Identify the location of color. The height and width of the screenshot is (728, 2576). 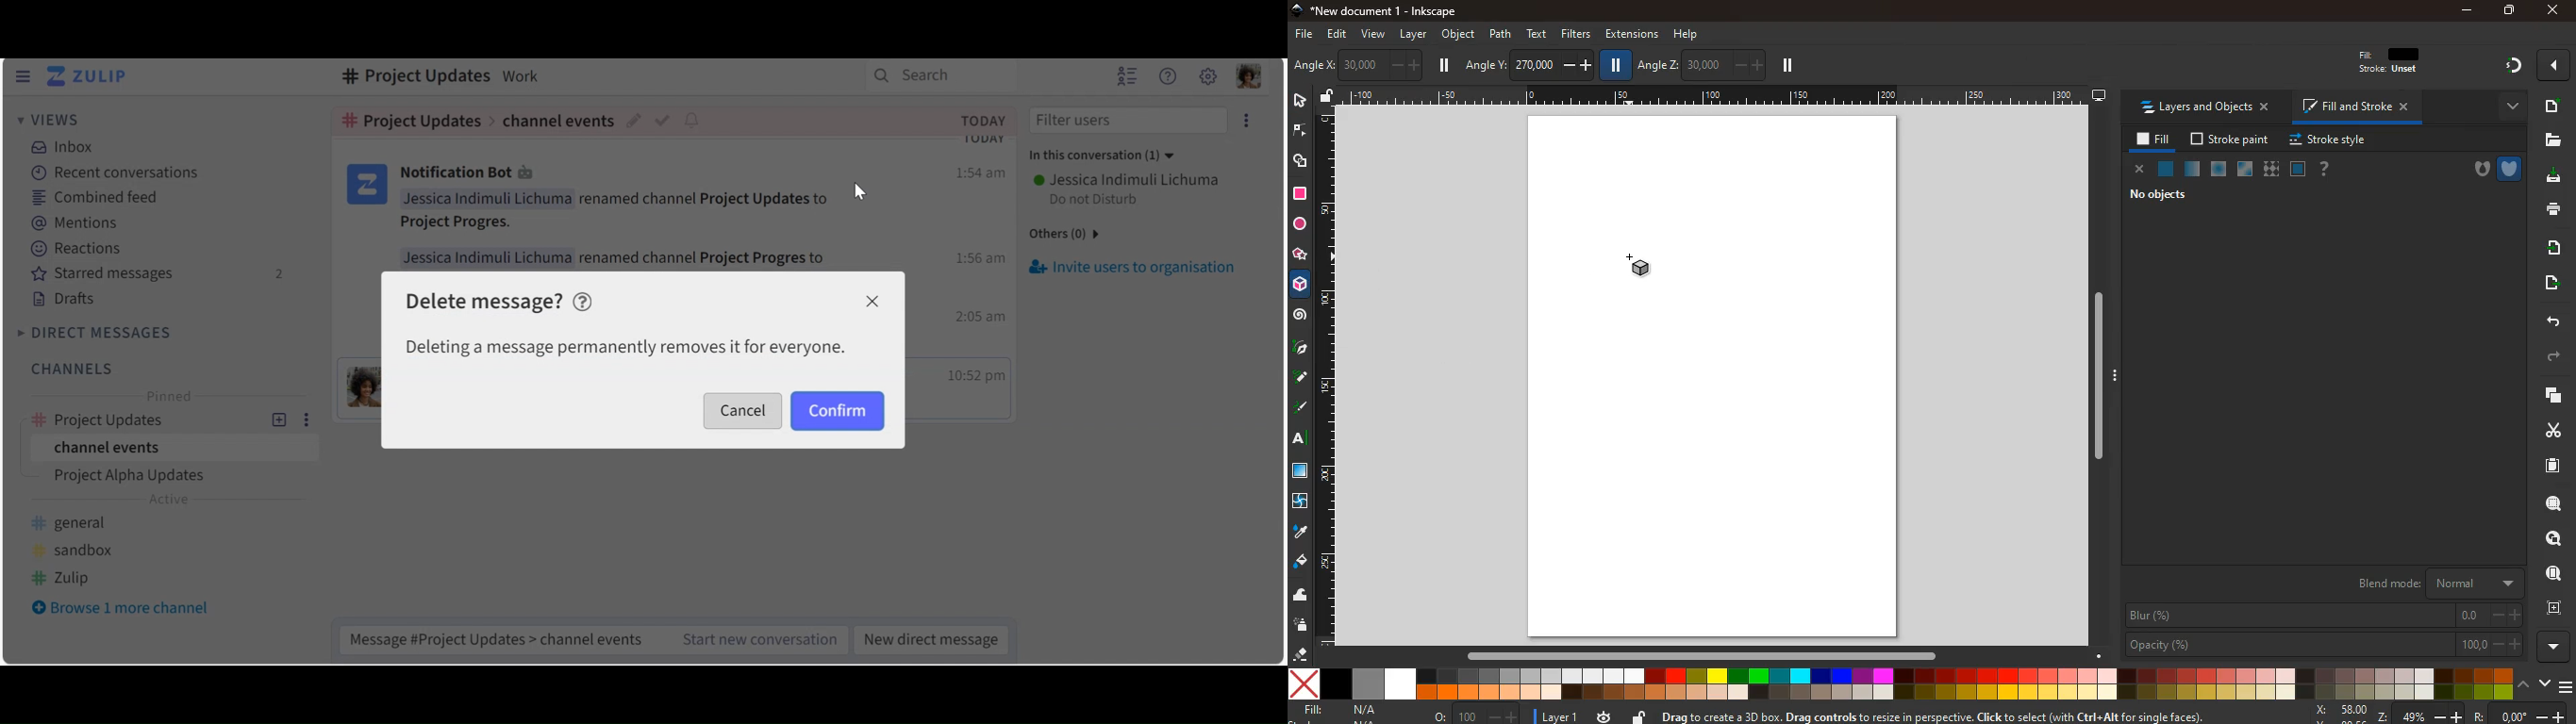
(1900, 684).